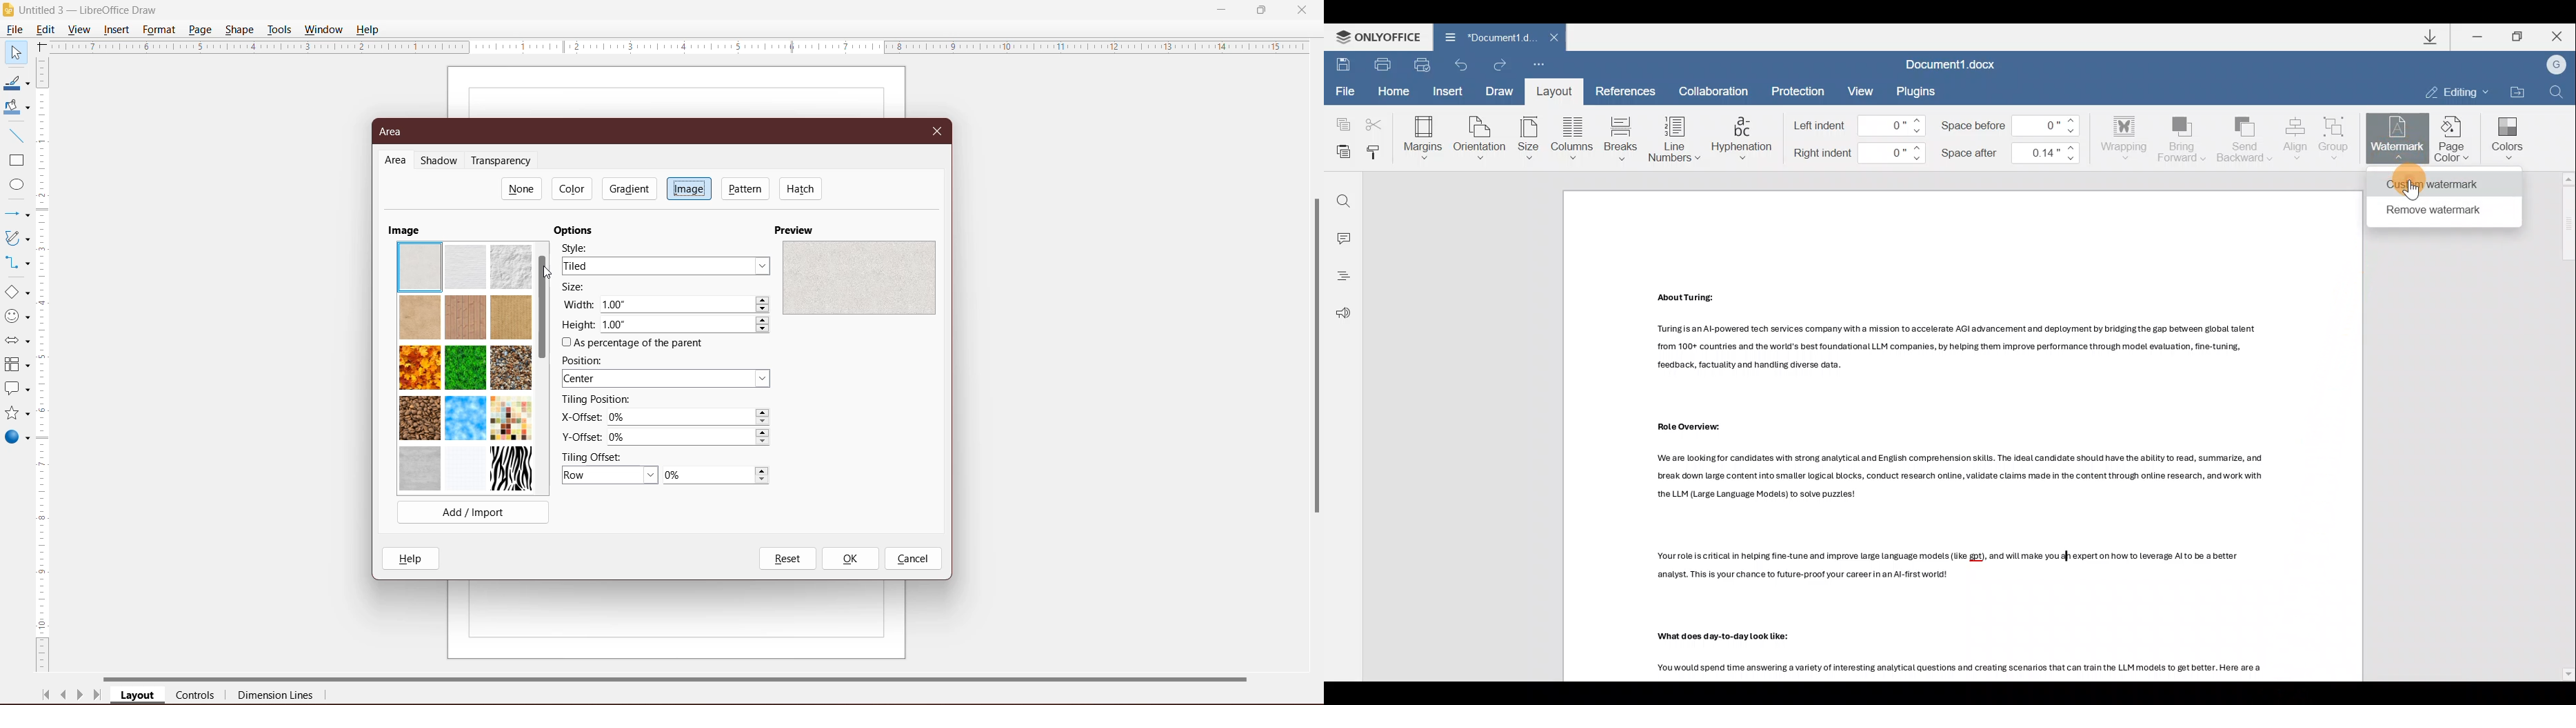 The width and height of the screenshot is (2576, 728). I want to click on Scroll to last page, so click(98, 697).